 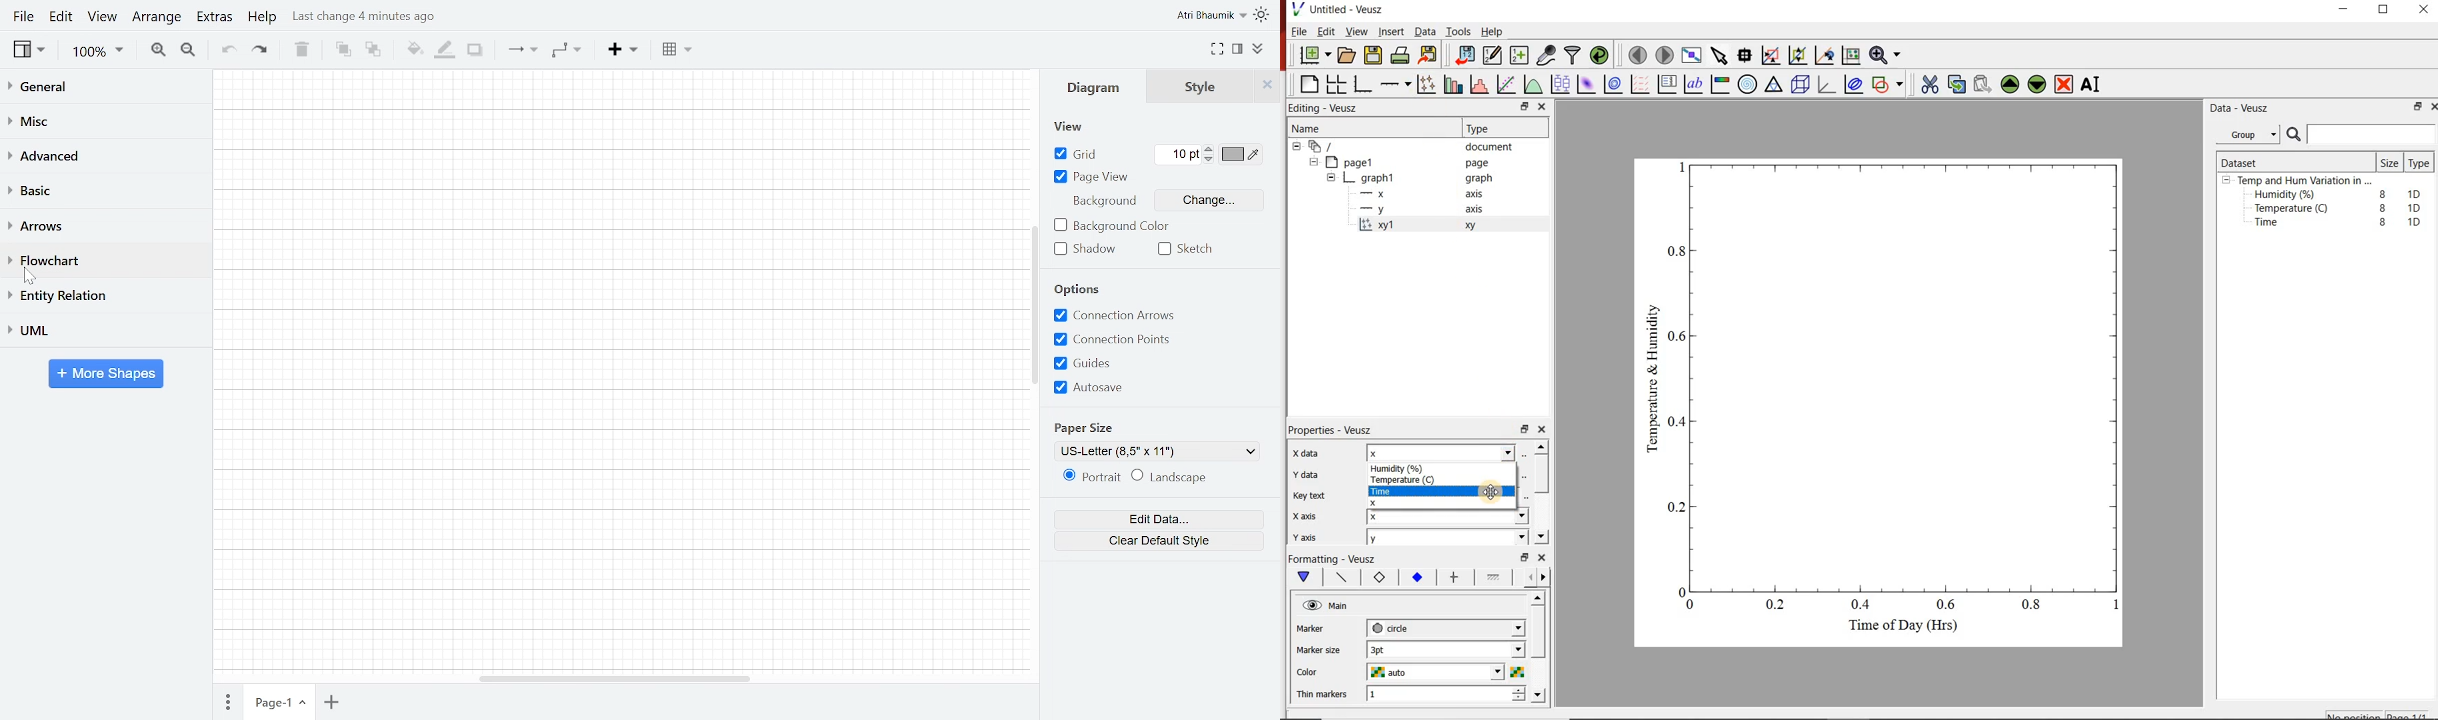 What do you see at coordinates (1077, 291) in the screenshot?
I see `option` at bounding box center [1077, 291].